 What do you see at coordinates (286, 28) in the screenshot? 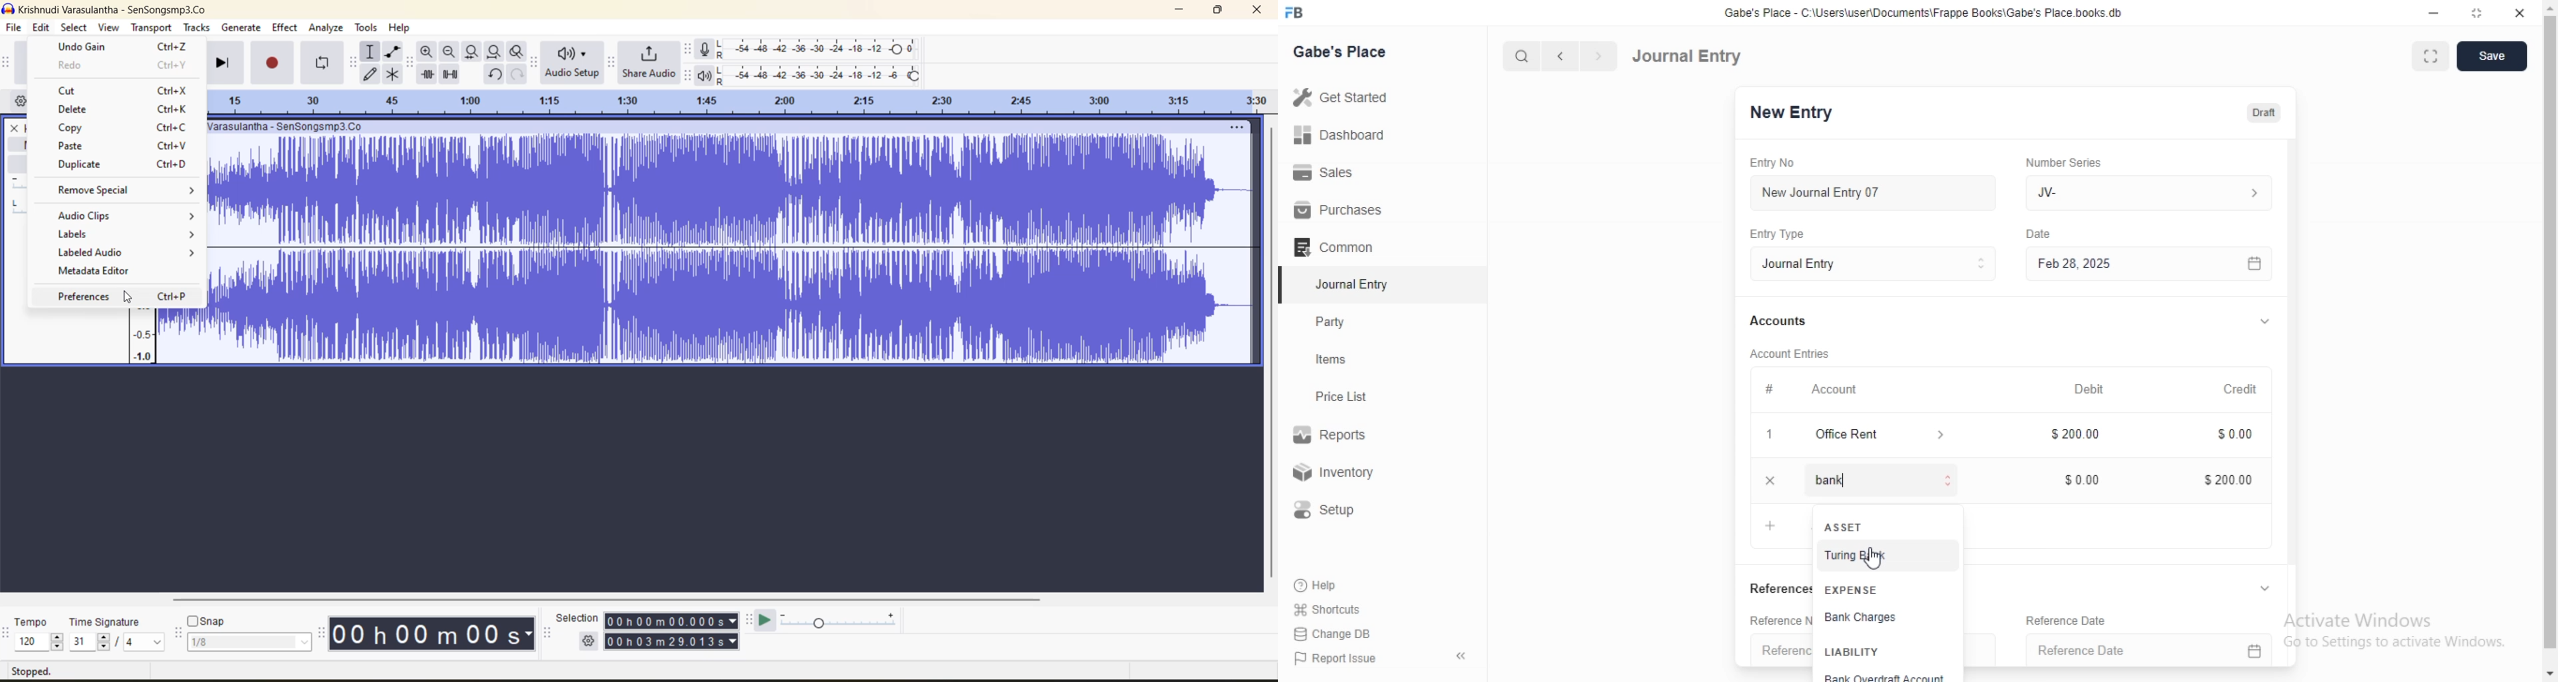
I see `effect` at bounding box center [286, 28].